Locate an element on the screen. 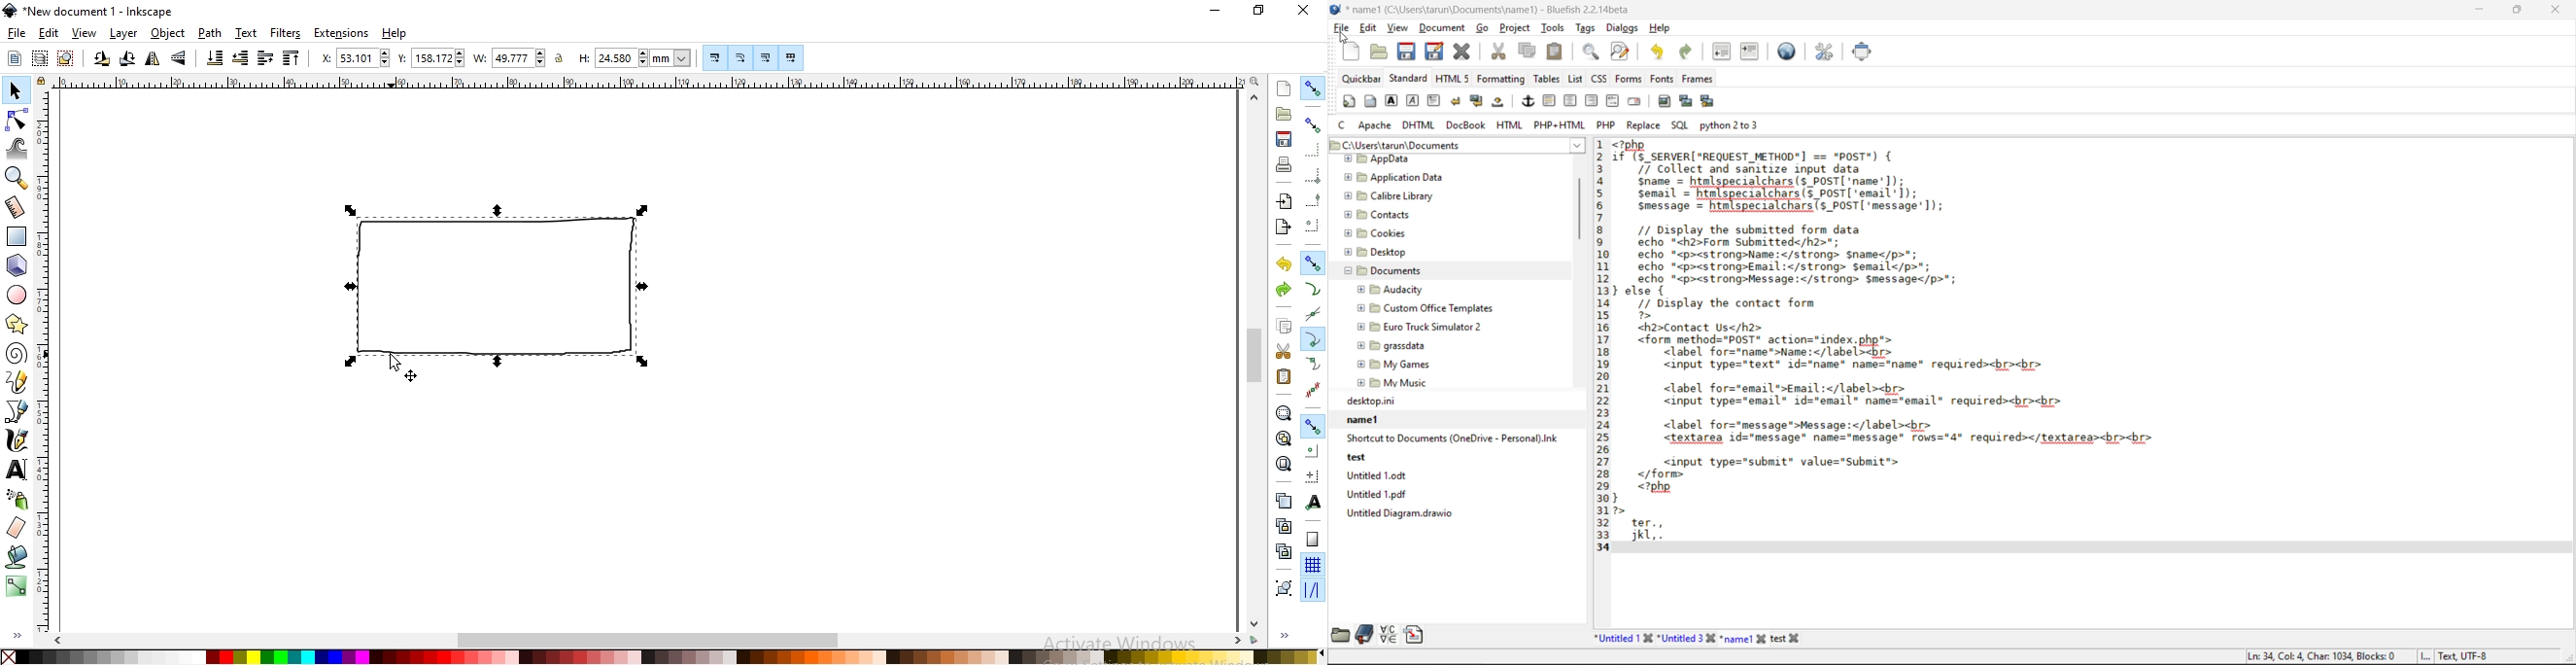  file path is located at coordinates (1455, 146).